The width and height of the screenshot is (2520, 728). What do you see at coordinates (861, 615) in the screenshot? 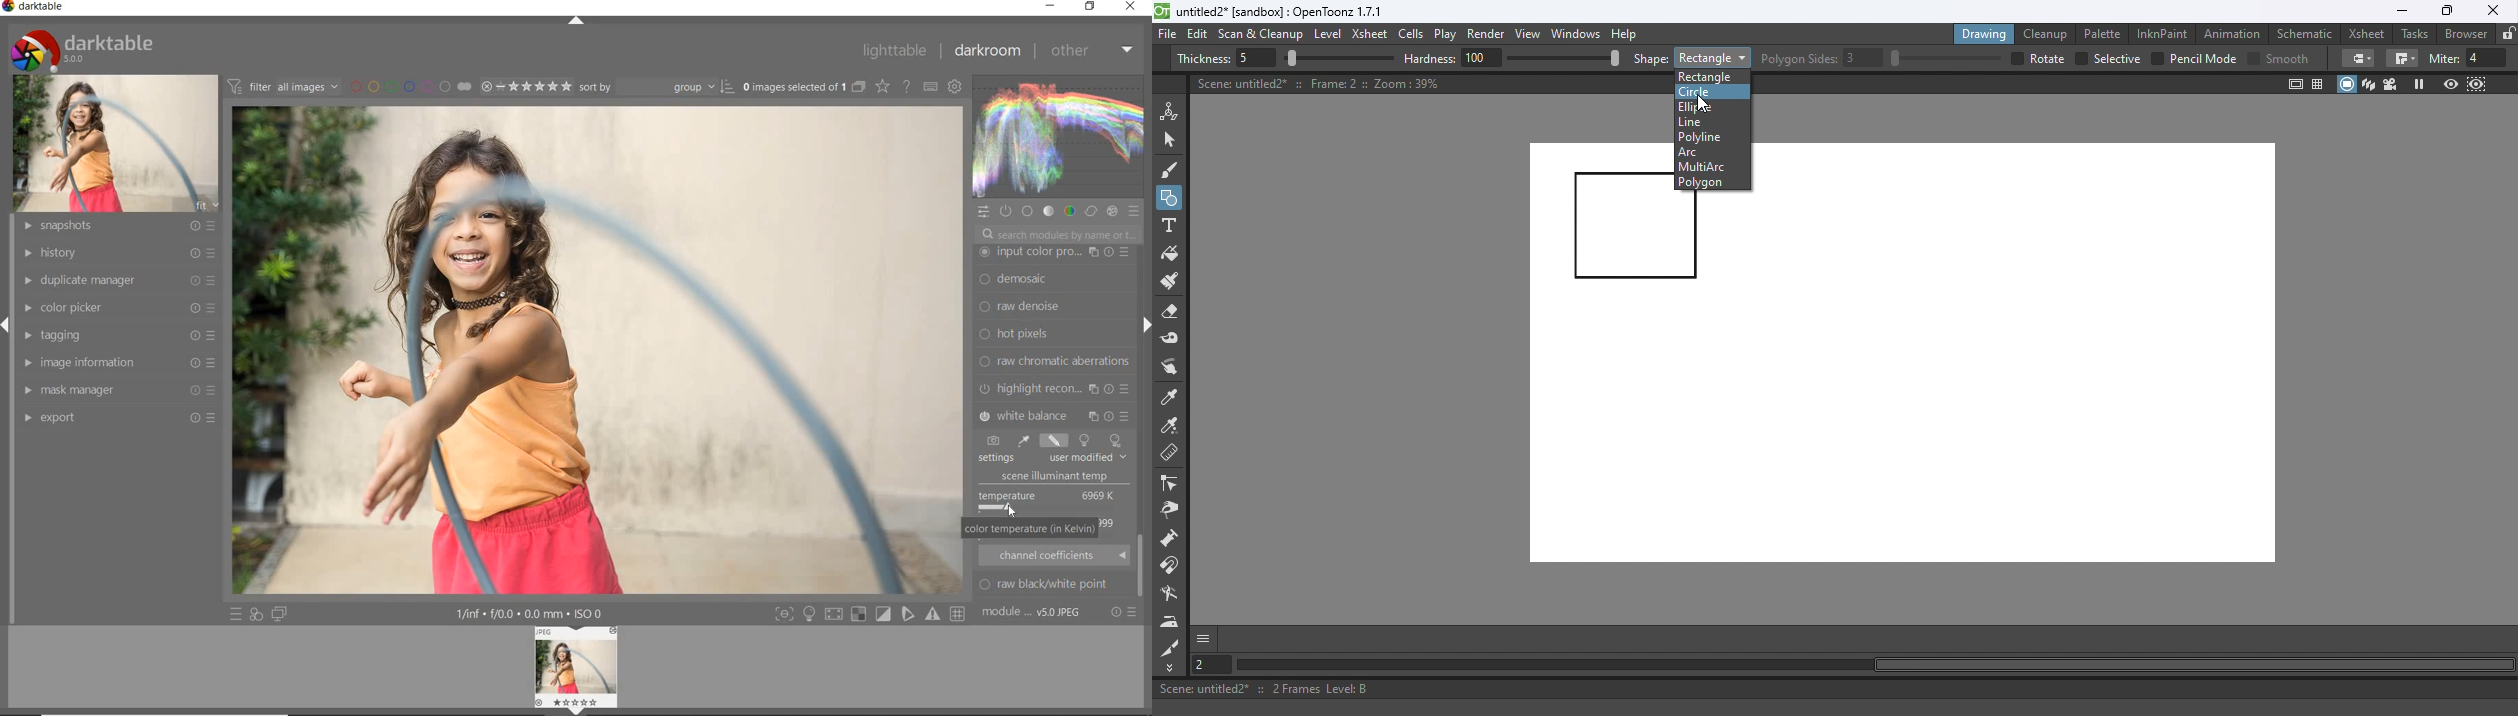
I see `toggle mode ` at bounding box center [861, 615].